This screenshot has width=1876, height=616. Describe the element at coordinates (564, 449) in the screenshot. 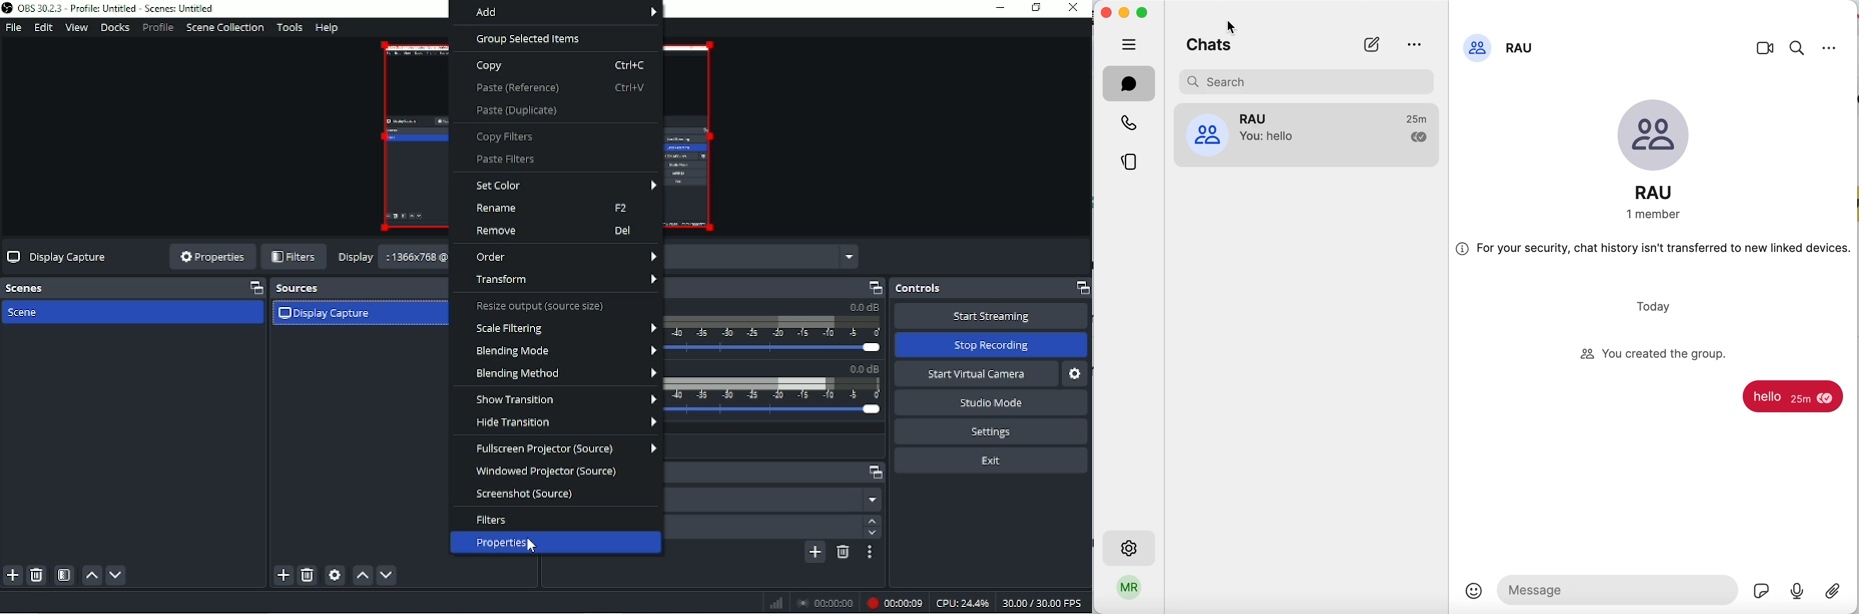

I see `Fullscreen Projector` at that location.